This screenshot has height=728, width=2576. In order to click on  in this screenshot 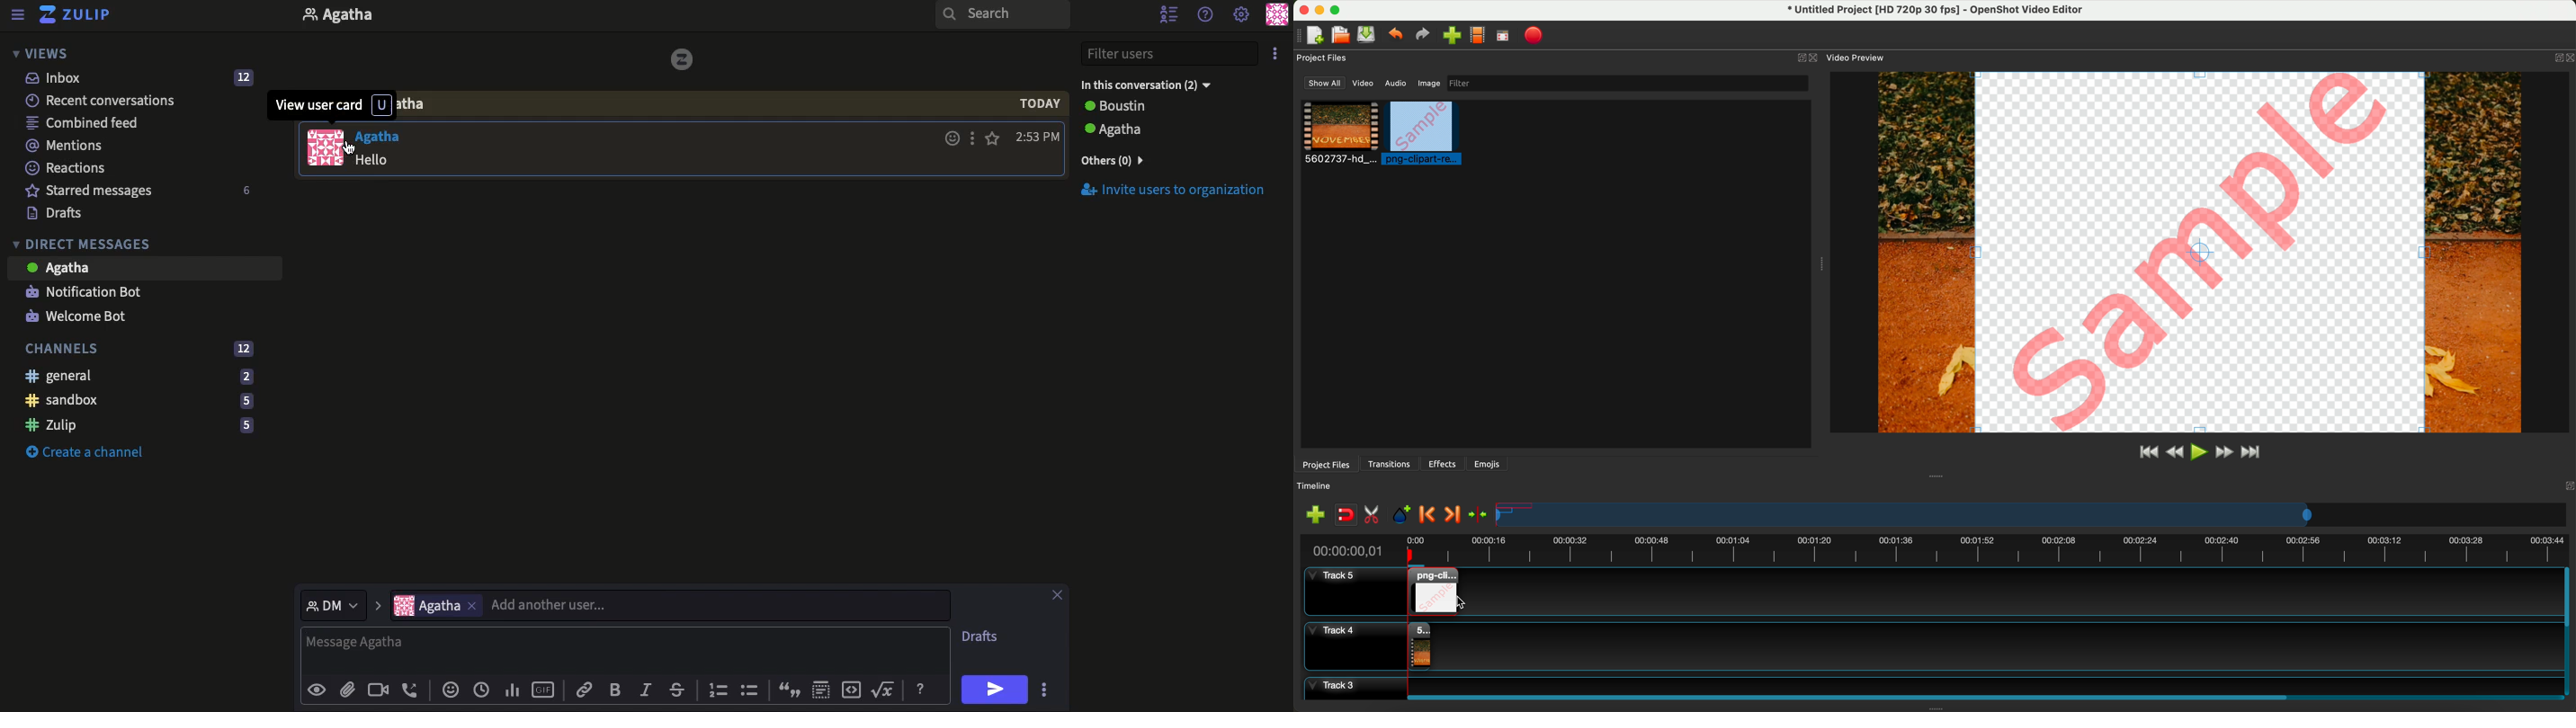, I will do `click(471, 605)`.